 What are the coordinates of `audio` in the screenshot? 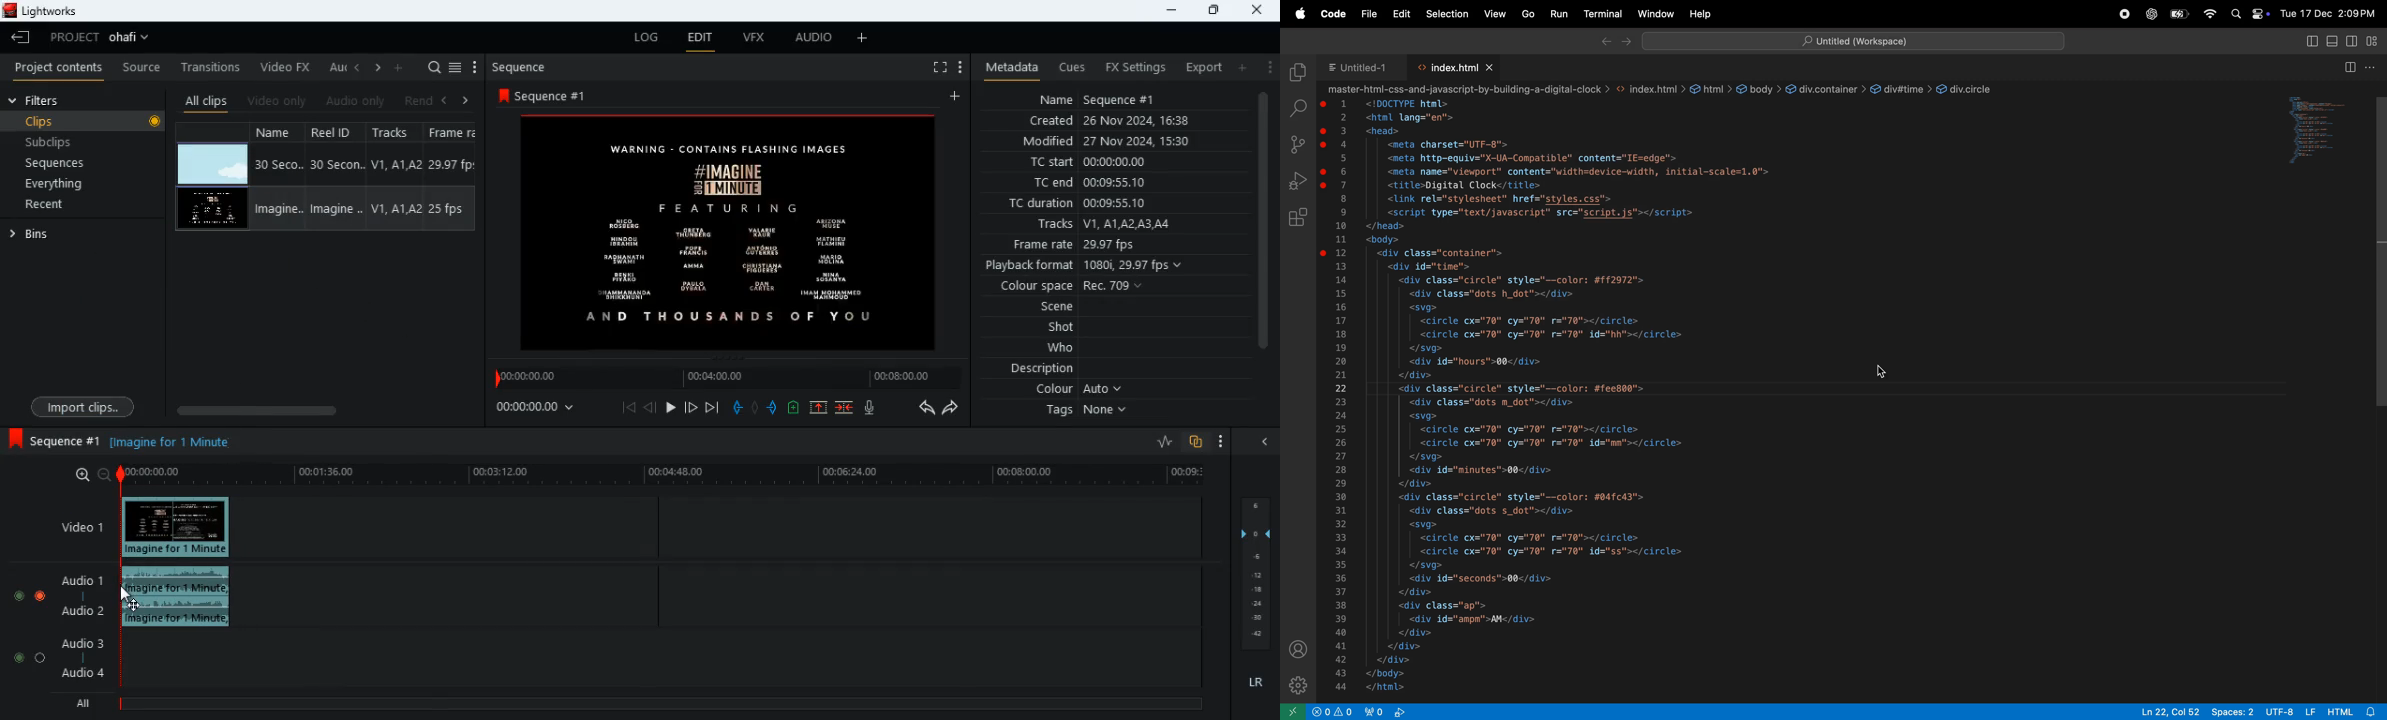 It's located at (809, 39).